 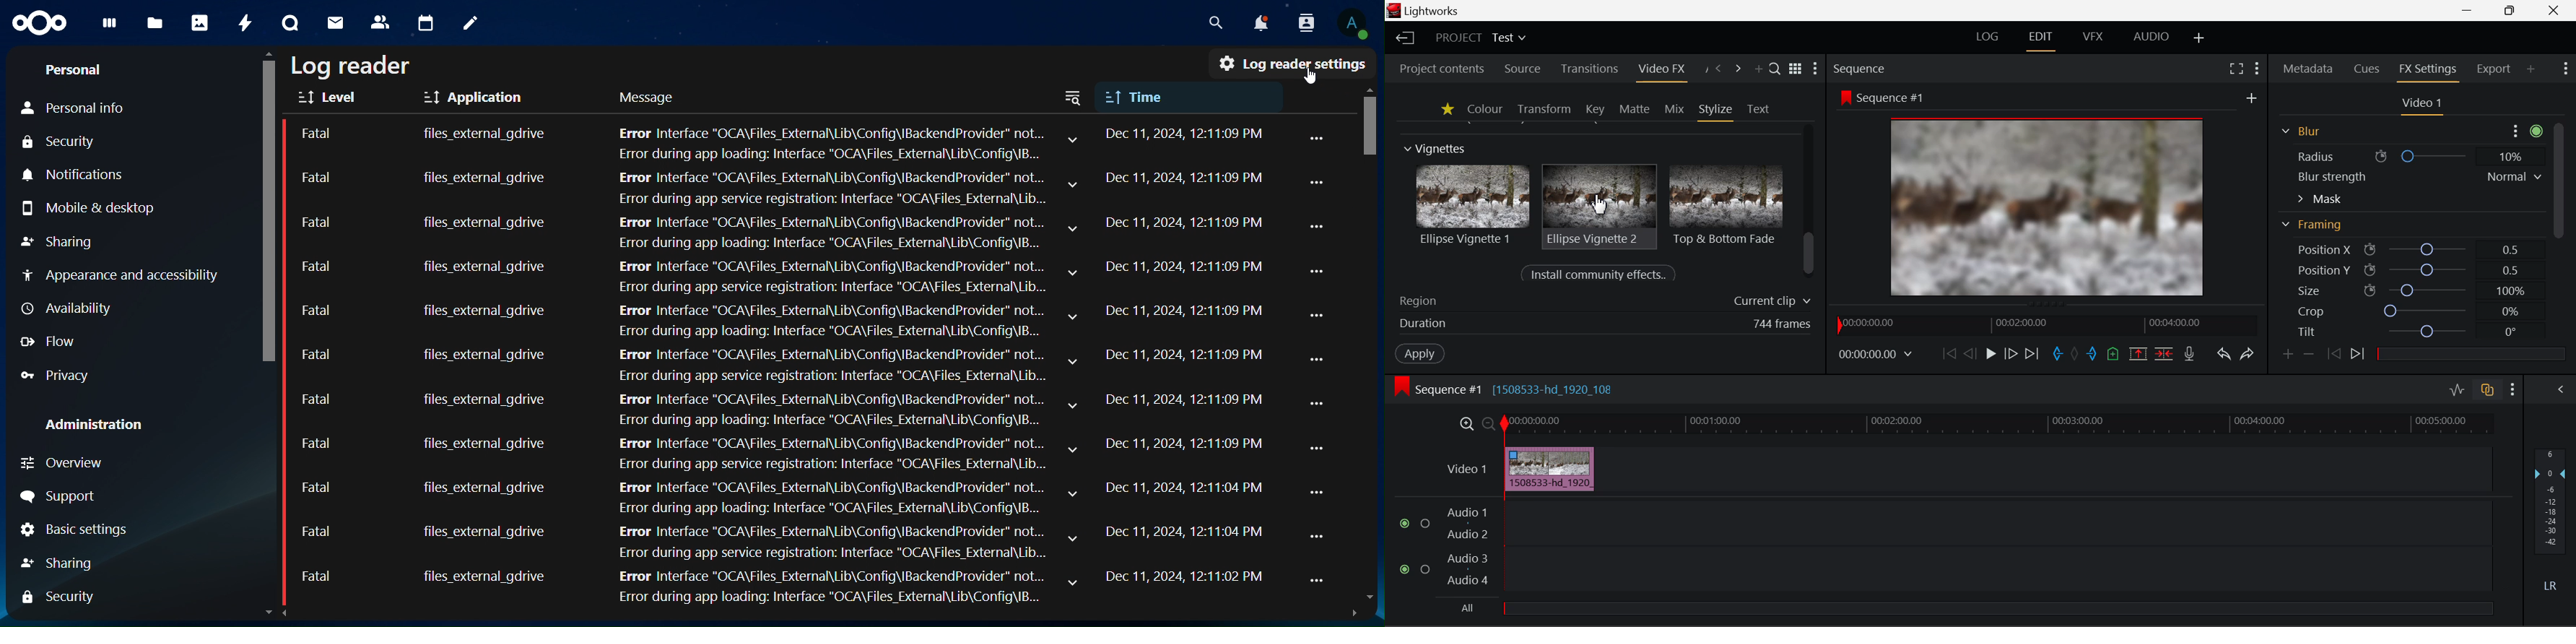 I want to click on security, so click(x=57, y=600).